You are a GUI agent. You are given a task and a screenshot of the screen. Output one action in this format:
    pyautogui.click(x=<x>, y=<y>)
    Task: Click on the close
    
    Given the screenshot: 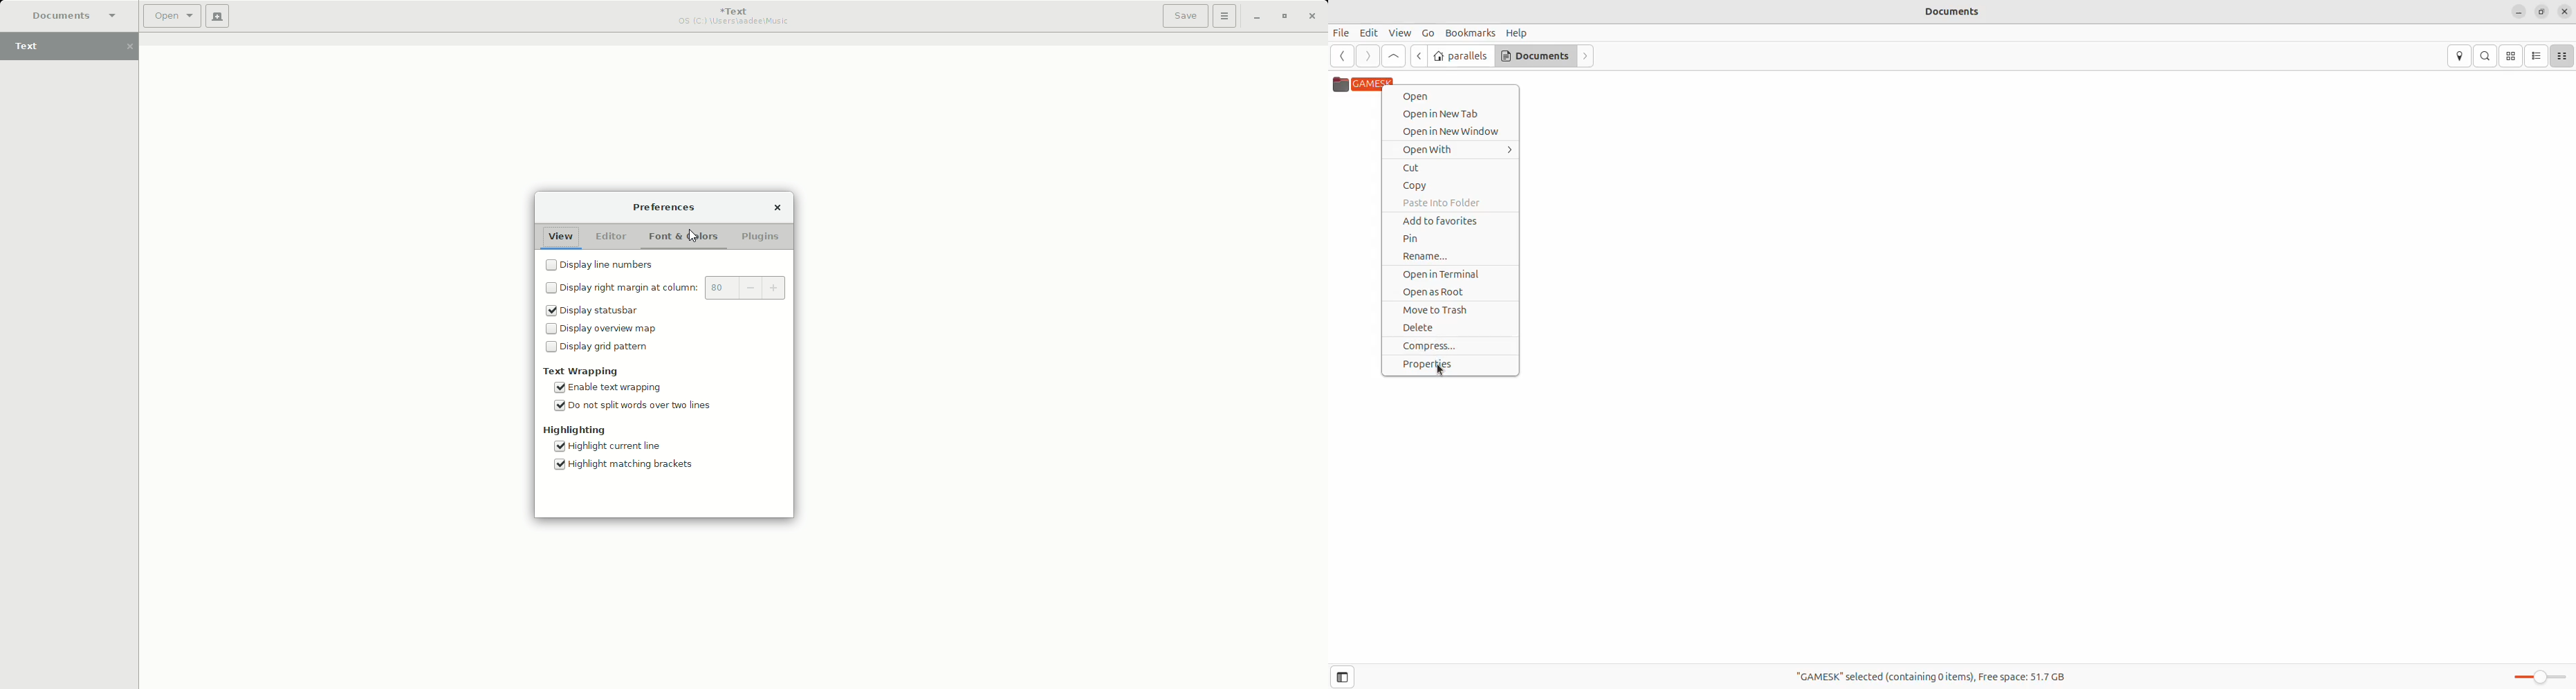 What is the action you would take?
    pyautogui.click(x=2564, y=11)
    